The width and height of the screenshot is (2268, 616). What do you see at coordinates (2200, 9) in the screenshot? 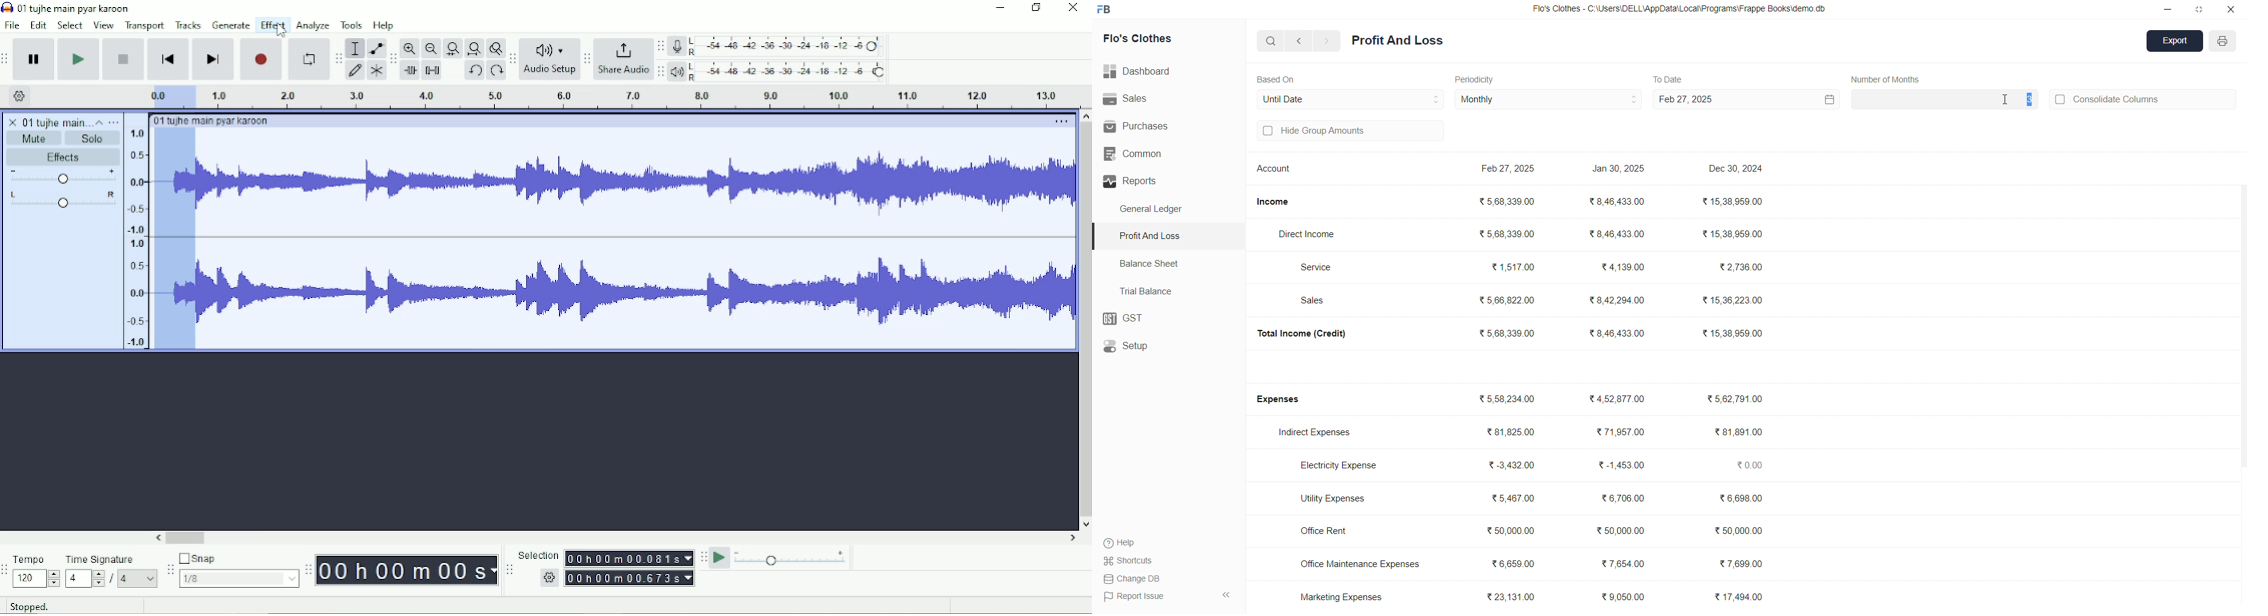
I see `resize` at bounding box center [2200, 9].